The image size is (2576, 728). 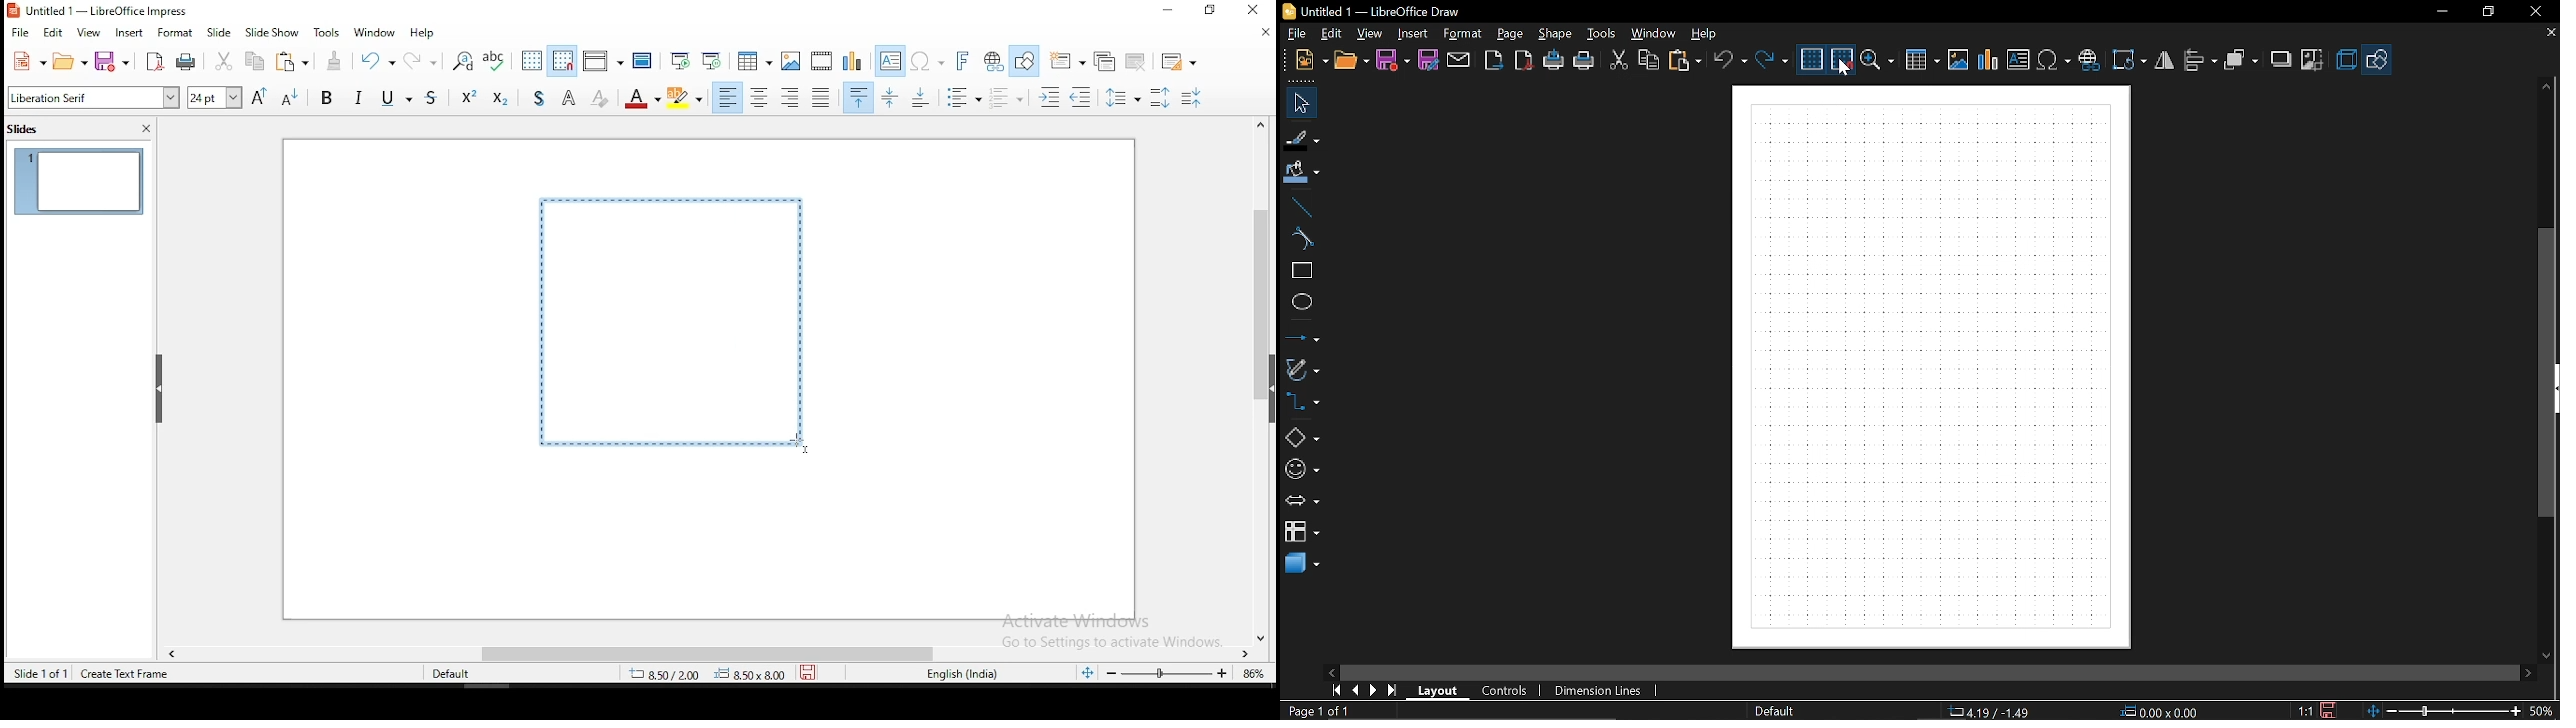 What do you see at coordinates (2316, 61) in the screenshot?
I see `crop` at bounding box center [2316, 61].